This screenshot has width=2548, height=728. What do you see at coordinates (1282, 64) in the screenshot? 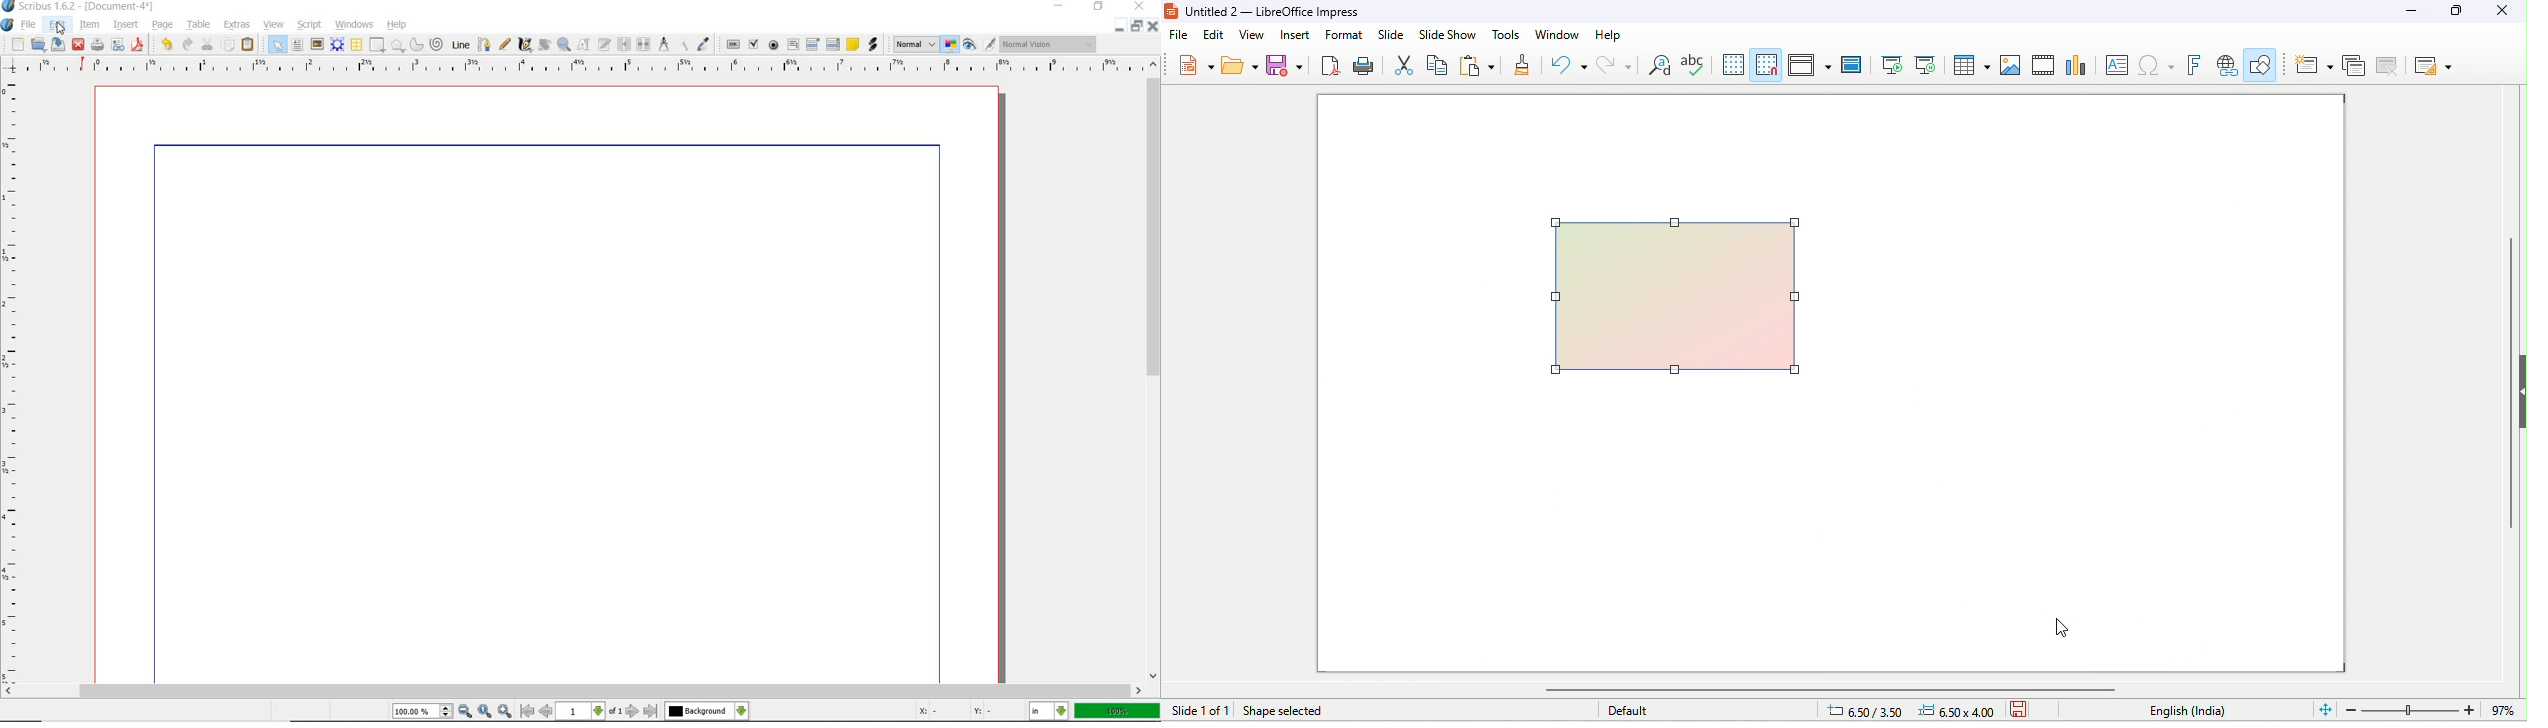
I see `save` at bounding box center [1282, 64].